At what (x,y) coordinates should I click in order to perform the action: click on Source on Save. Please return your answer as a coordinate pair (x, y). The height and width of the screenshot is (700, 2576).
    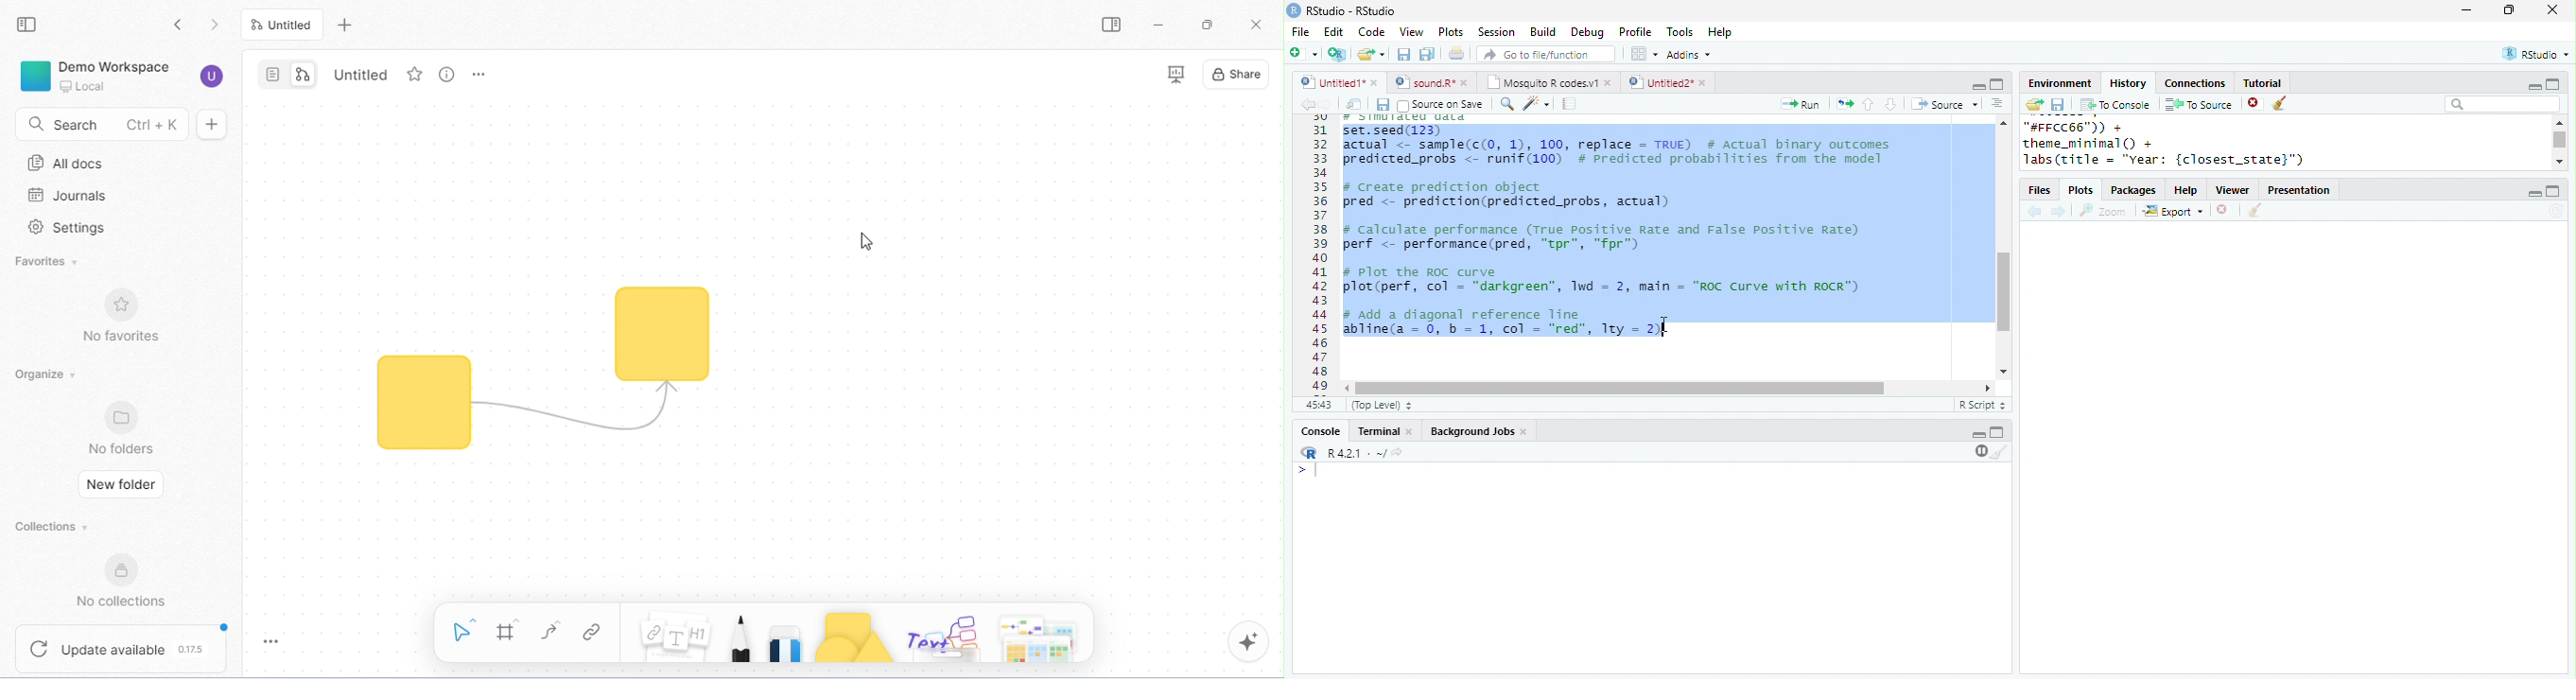
    Looking at the image, I should click on (1438, 105).